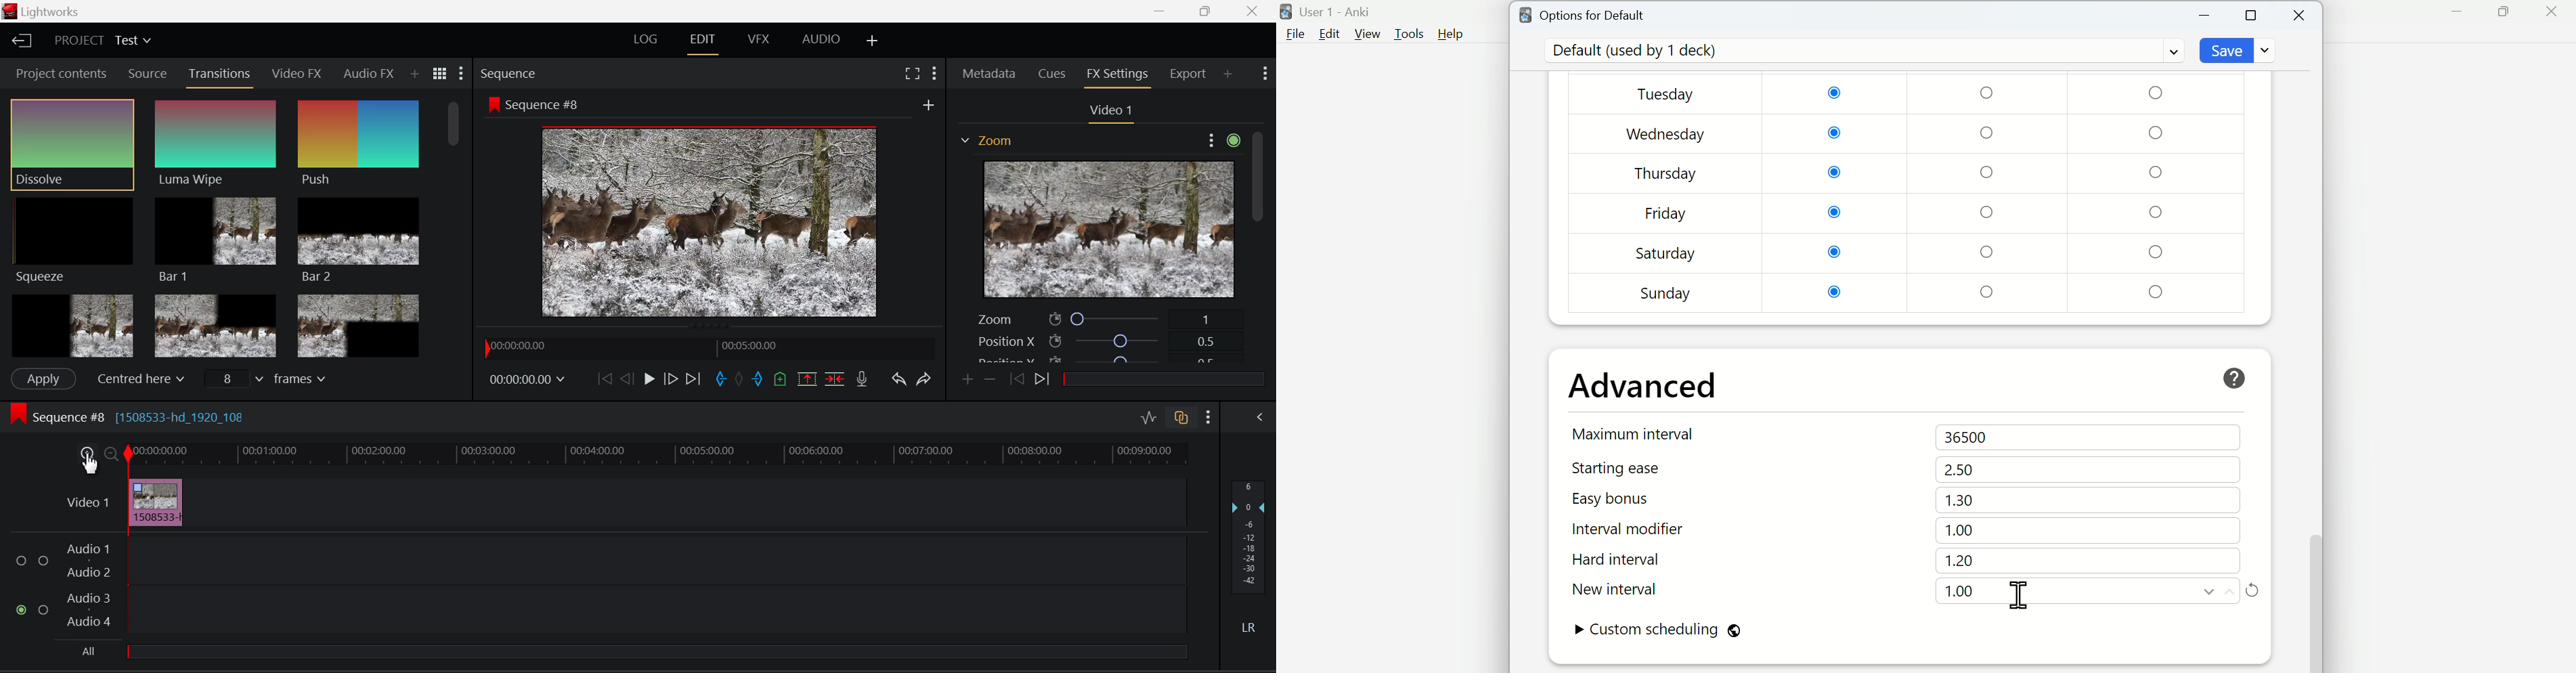  Describe the element at coordinates (1666, 253) in the screenshot. I see `Saturday` at that location.